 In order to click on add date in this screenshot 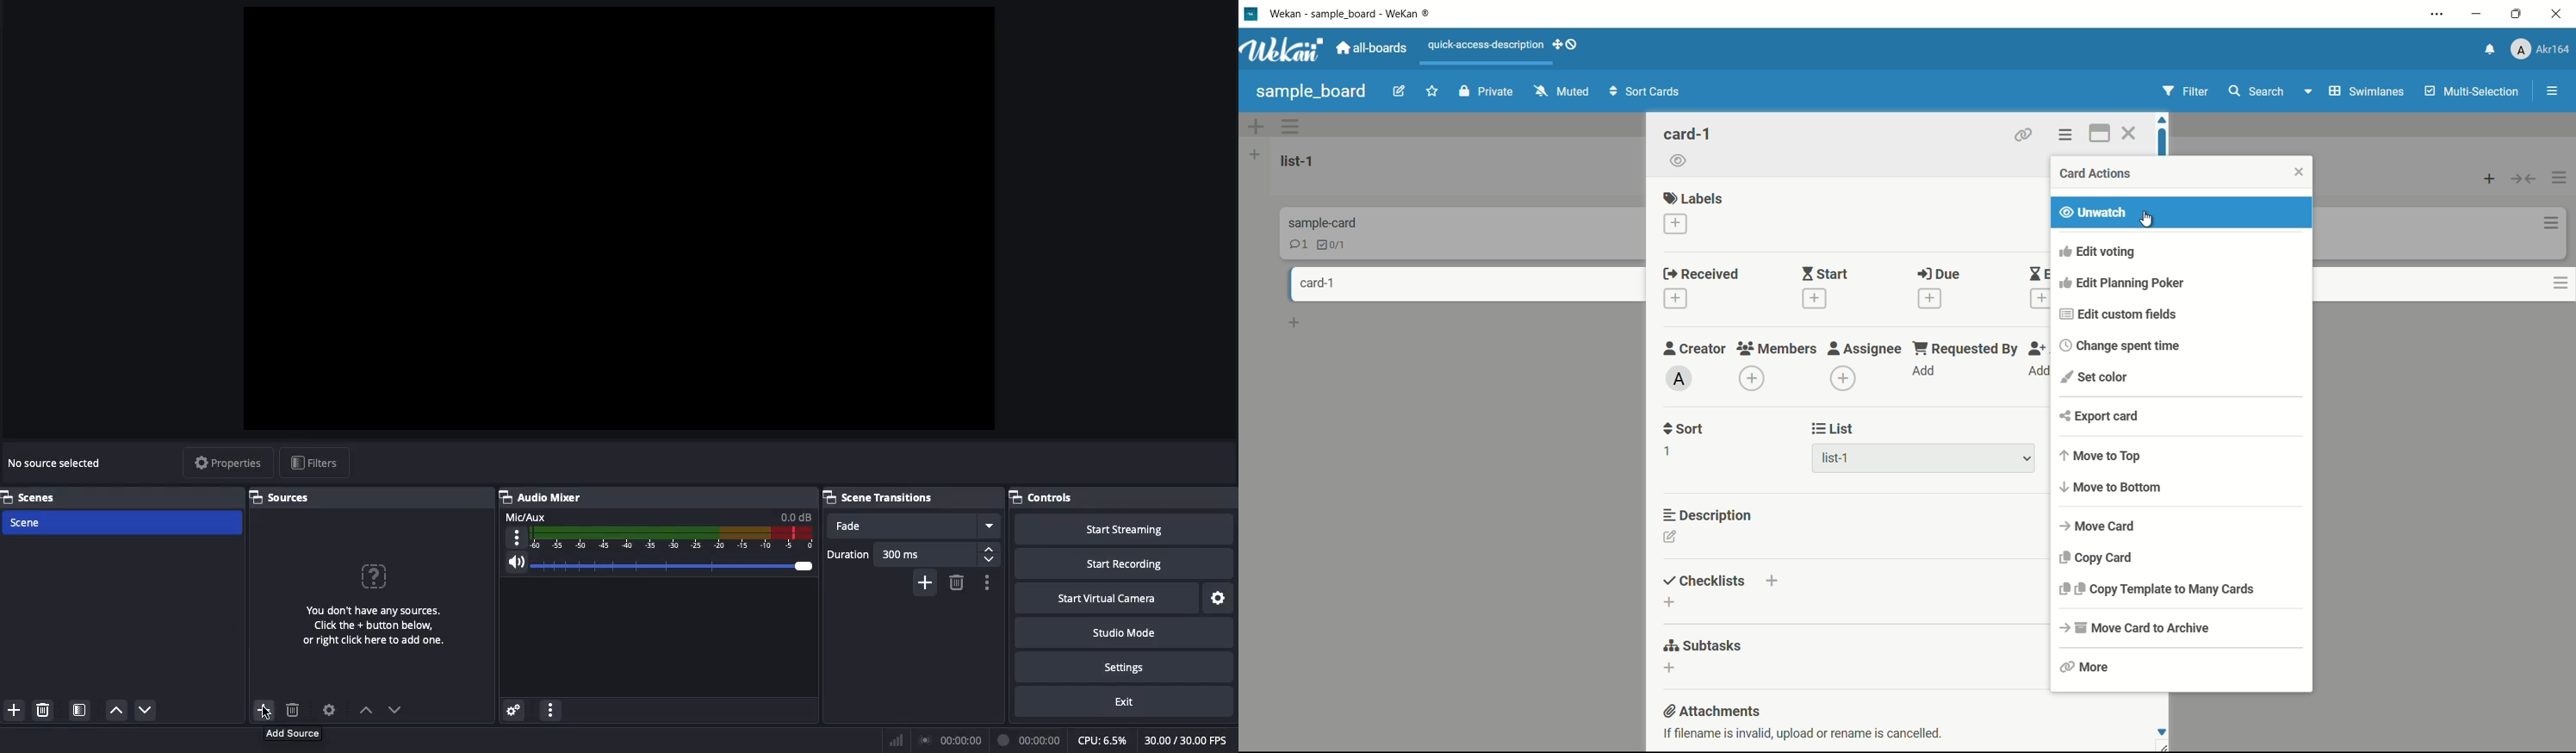, I will do `click(1675, 299)`.